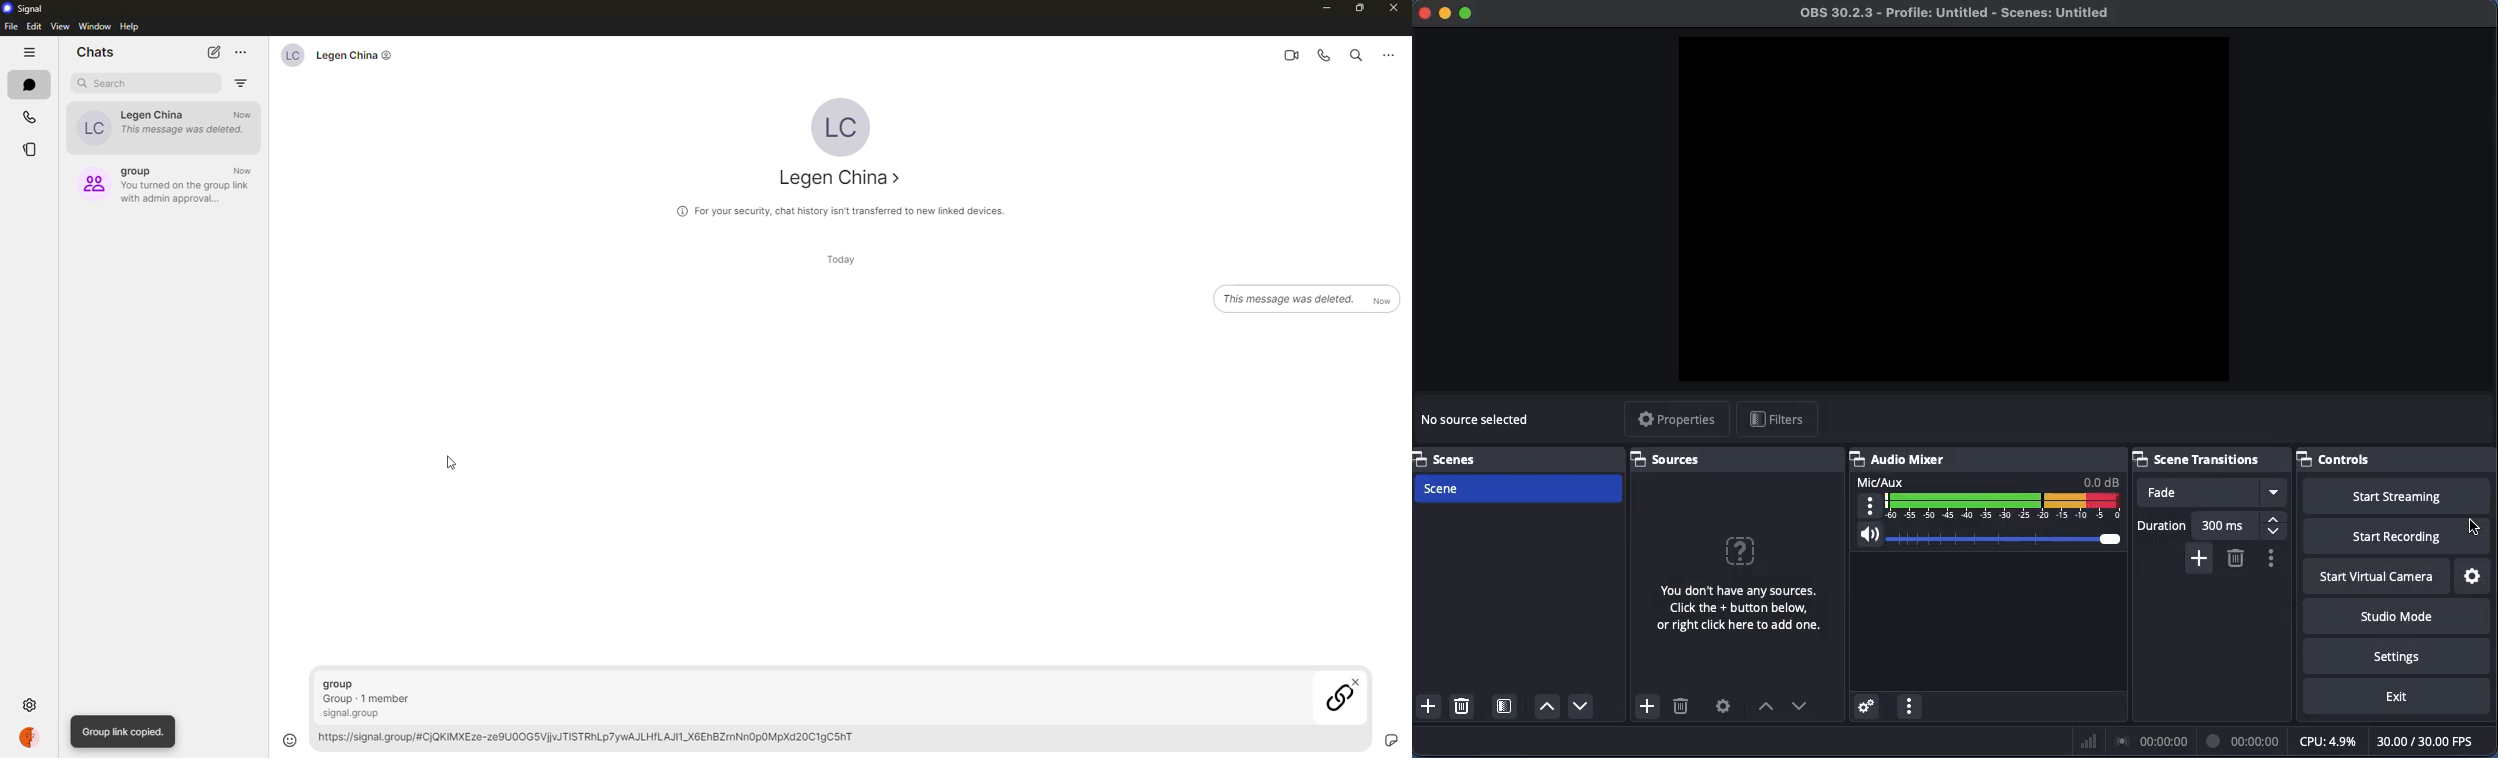  I want to click on Minimize, so click(1445, 12).